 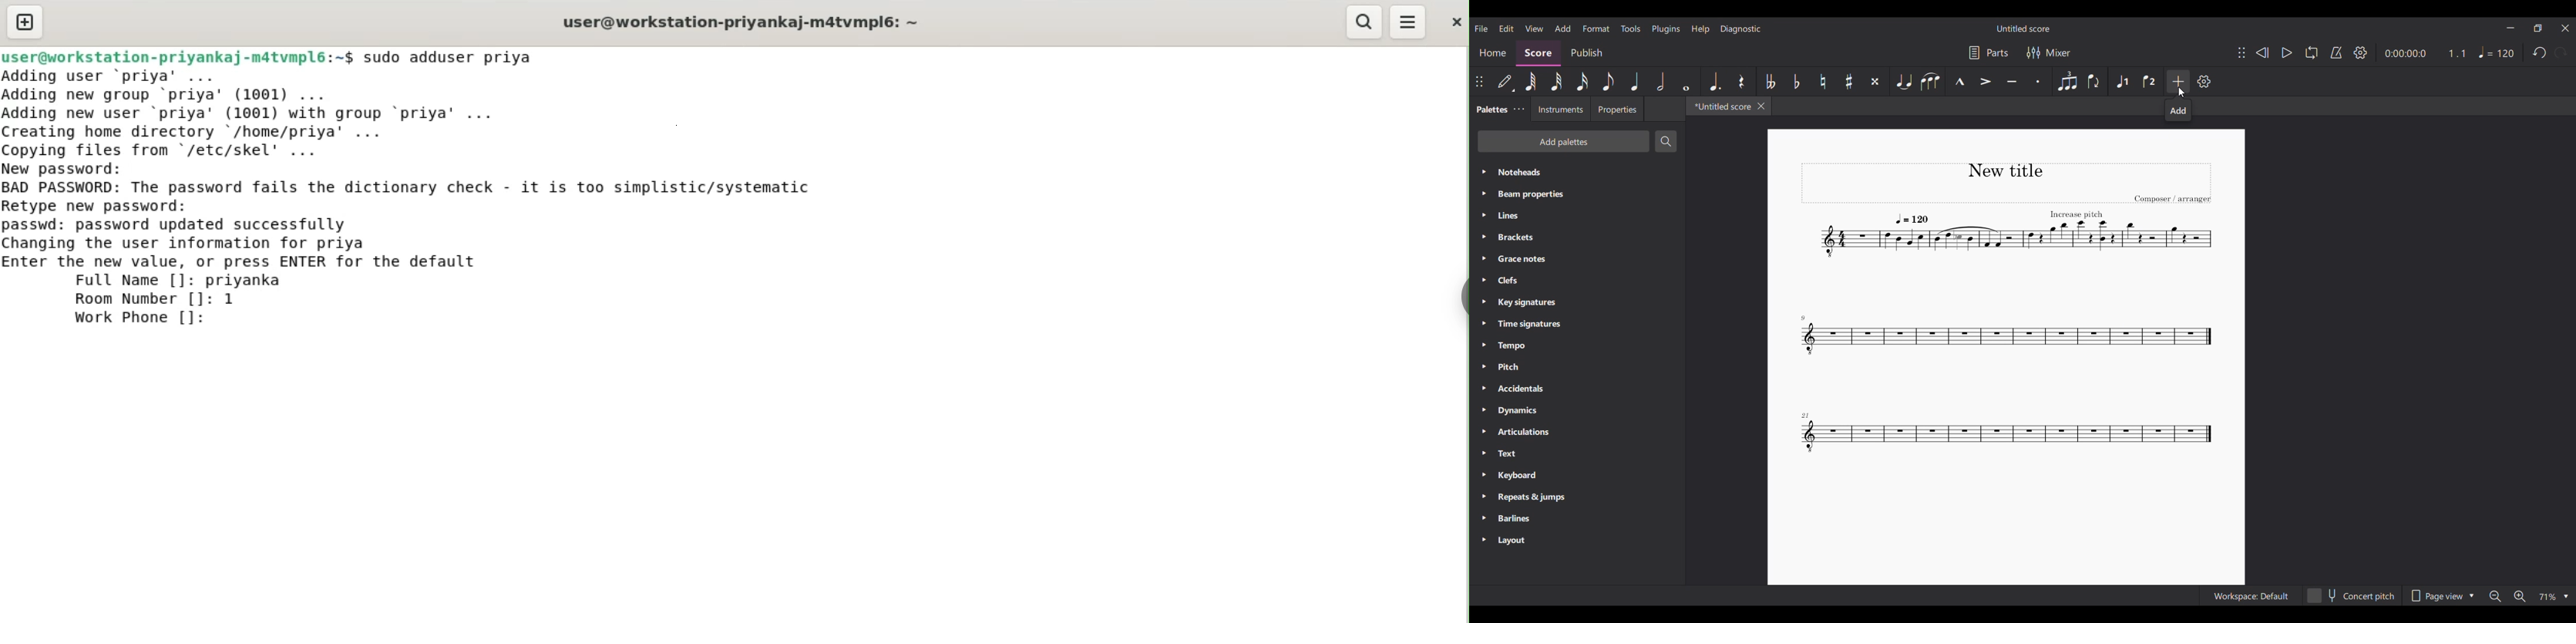 I want to click on Metronome, so click(x=2336, y=52).